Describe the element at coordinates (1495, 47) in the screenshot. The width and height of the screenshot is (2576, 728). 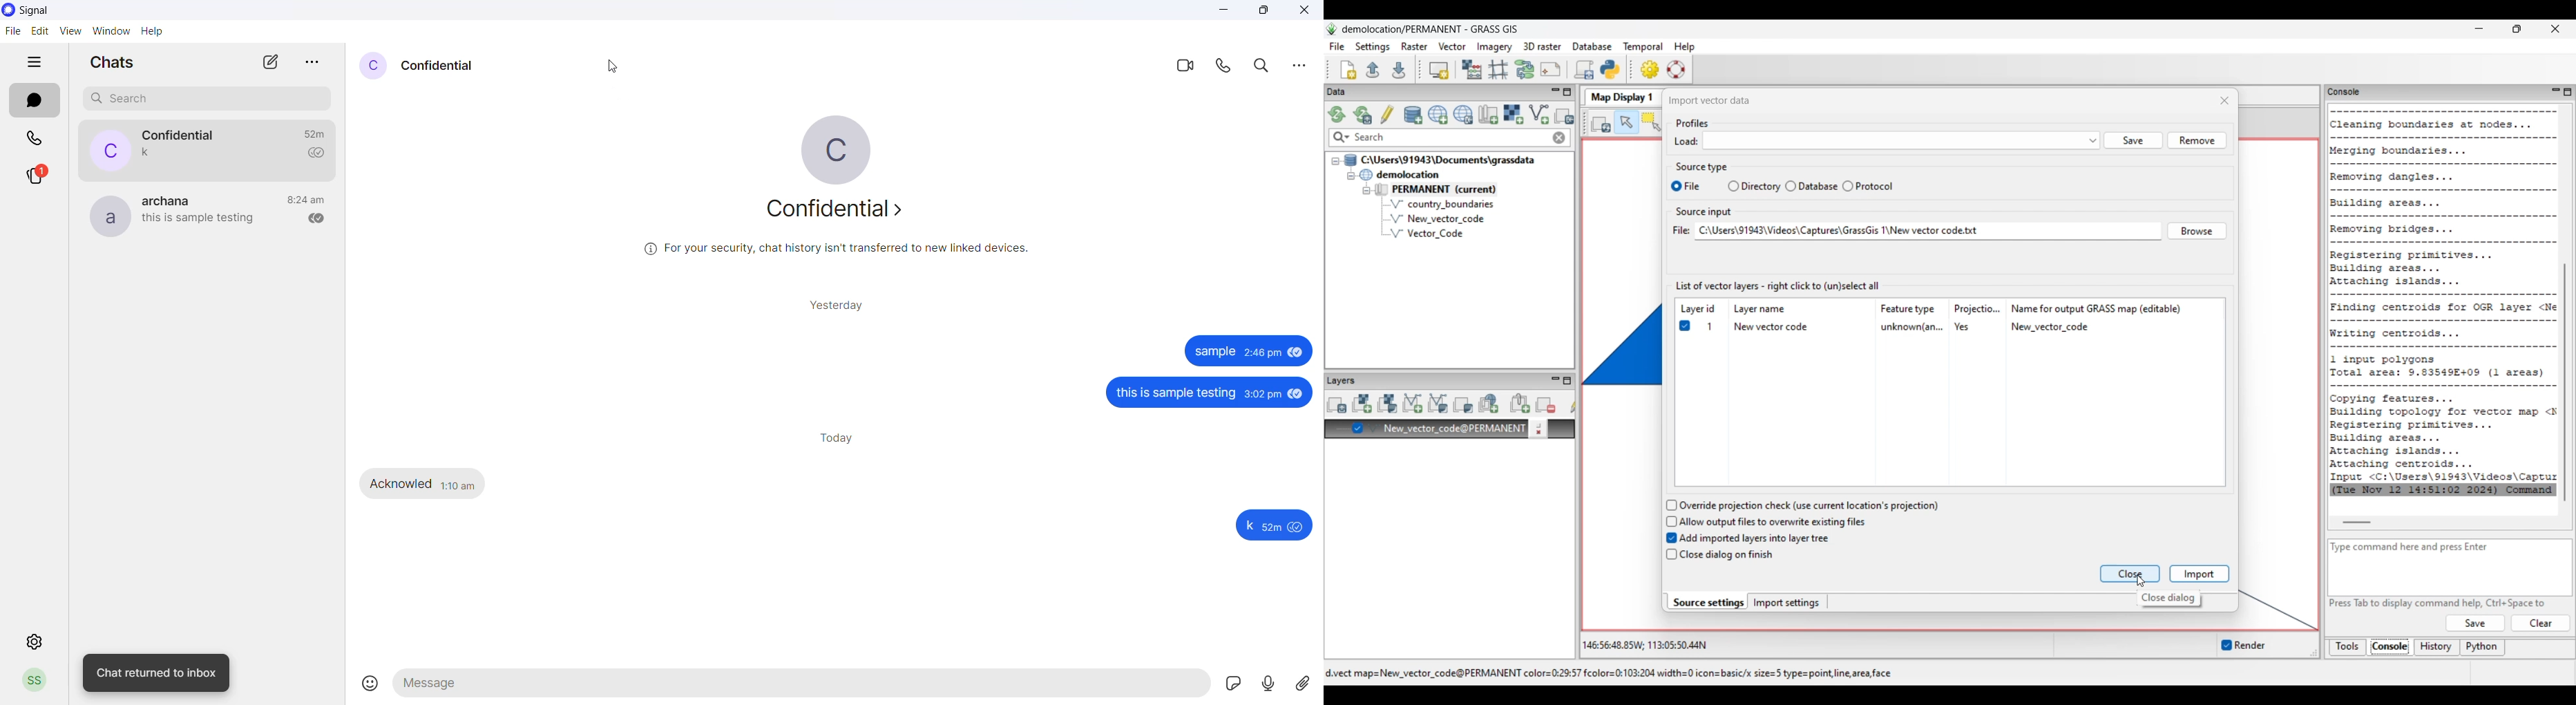
I see `Imagery menu` at that location.